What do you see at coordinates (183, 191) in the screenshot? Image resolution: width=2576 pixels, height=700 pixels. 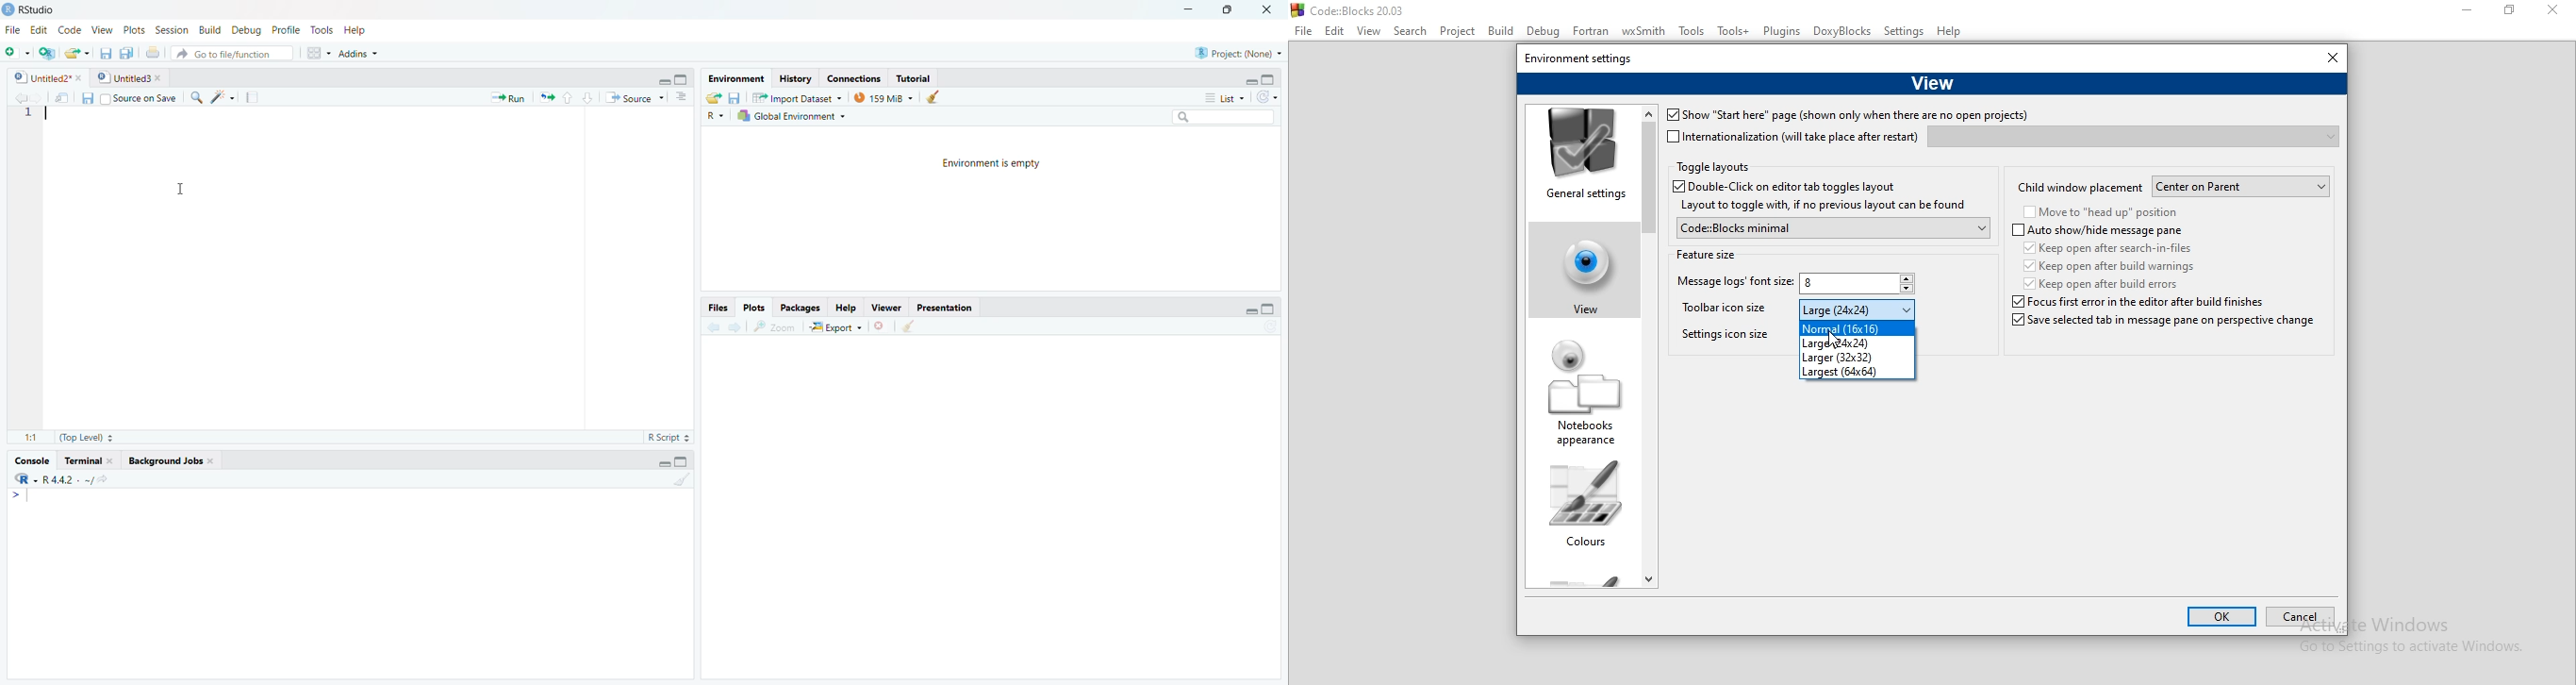 I see `Cursor` at bounding box center [183, 191].